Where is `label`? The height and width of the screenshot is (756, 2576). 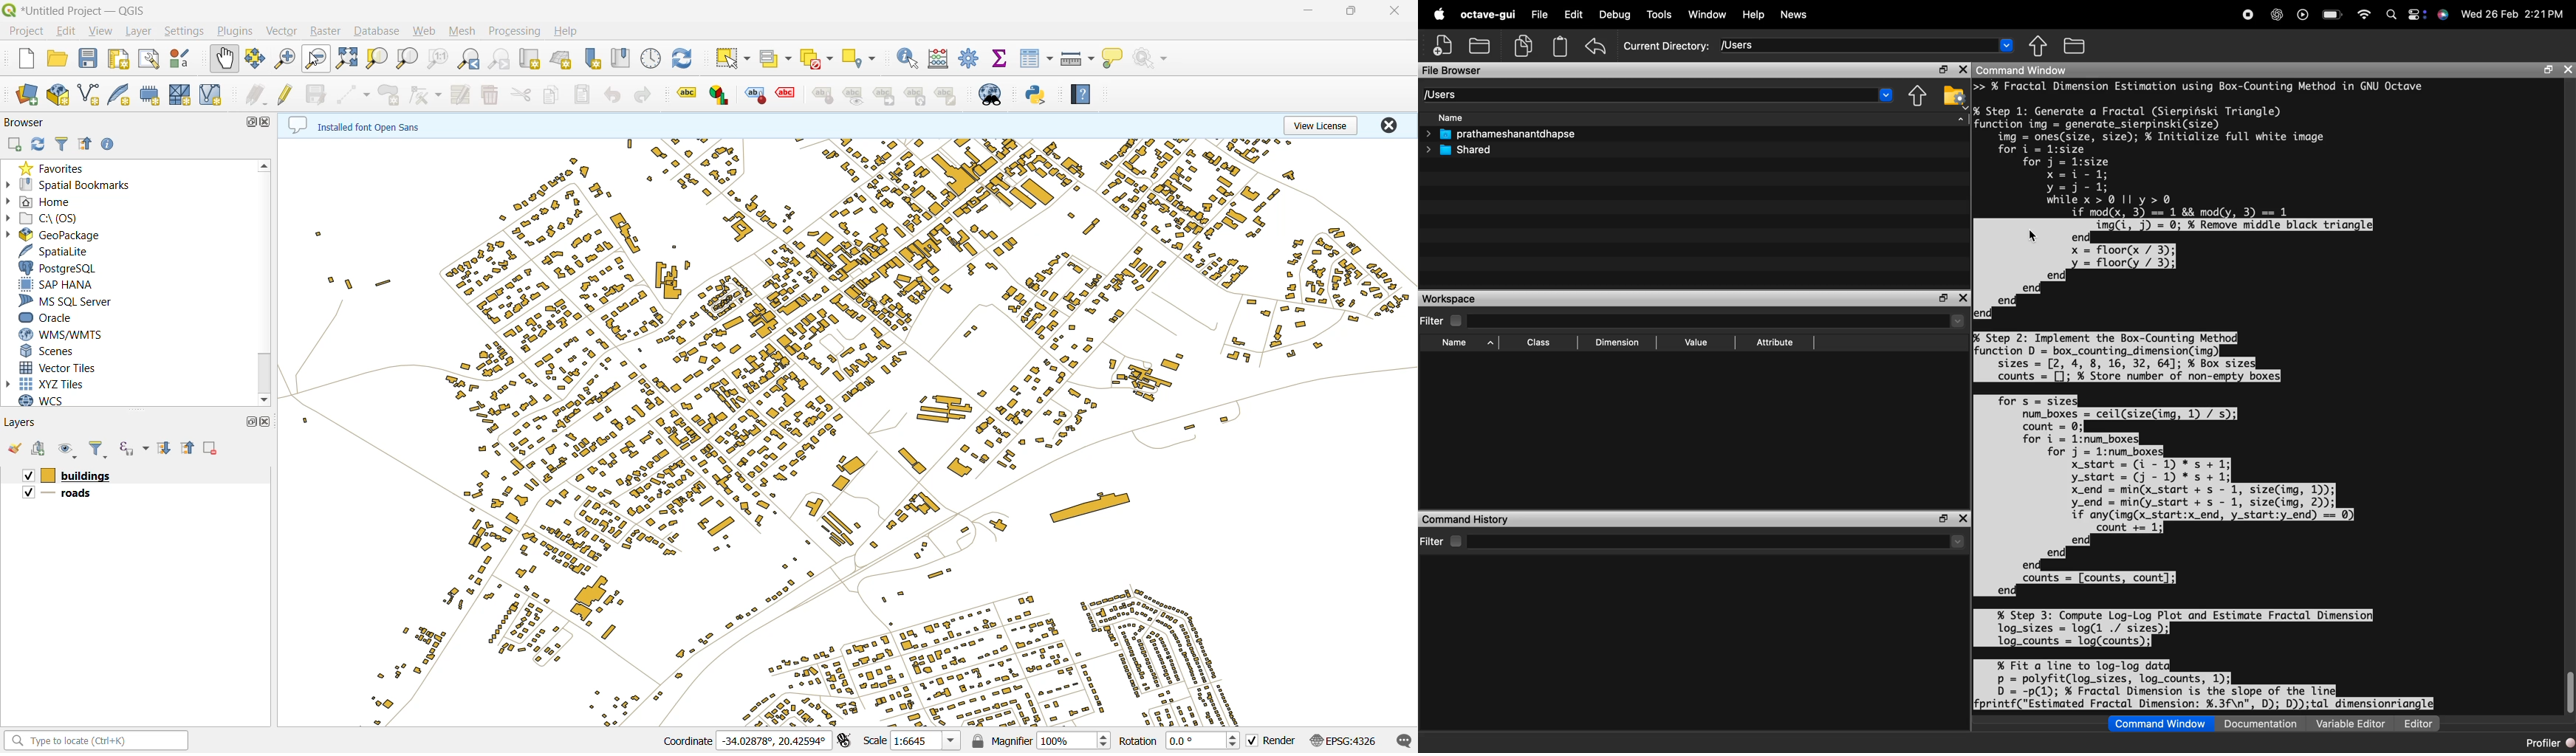
label is located at coordinates (916, 97).